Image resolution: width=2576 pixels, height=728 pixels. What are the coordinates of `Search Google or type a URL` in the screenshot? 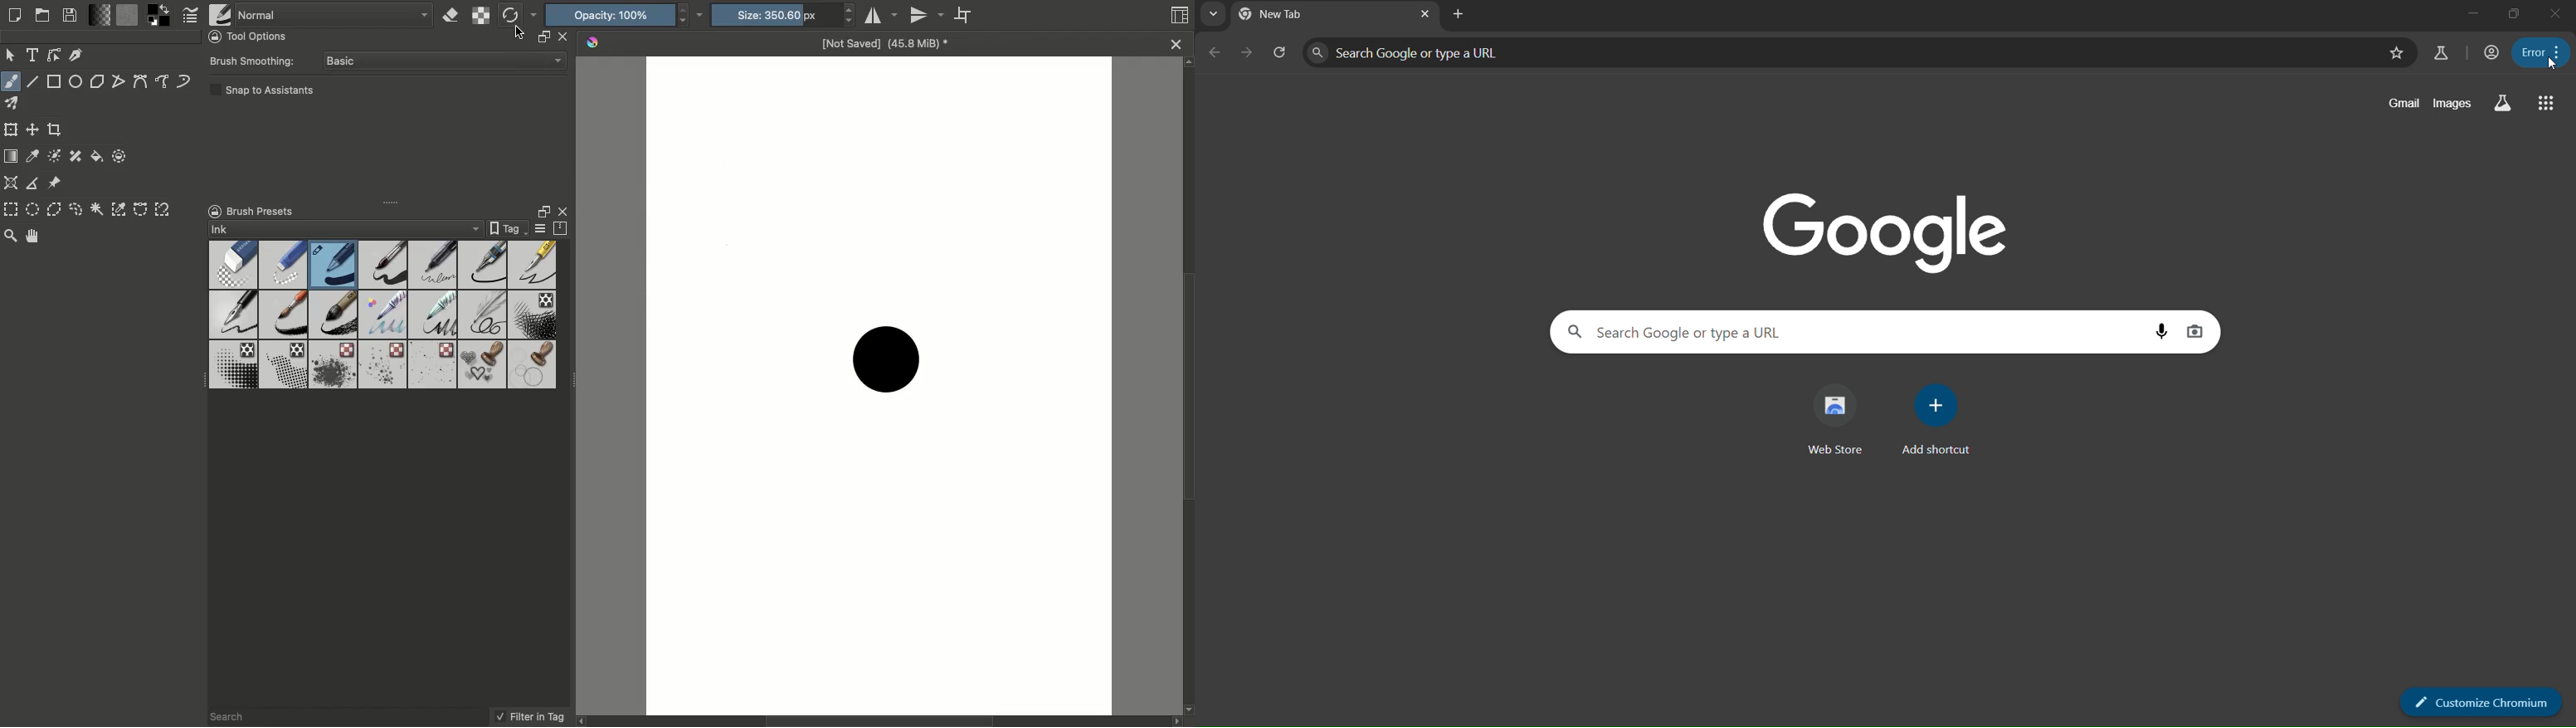 It's located at (1416, 55).